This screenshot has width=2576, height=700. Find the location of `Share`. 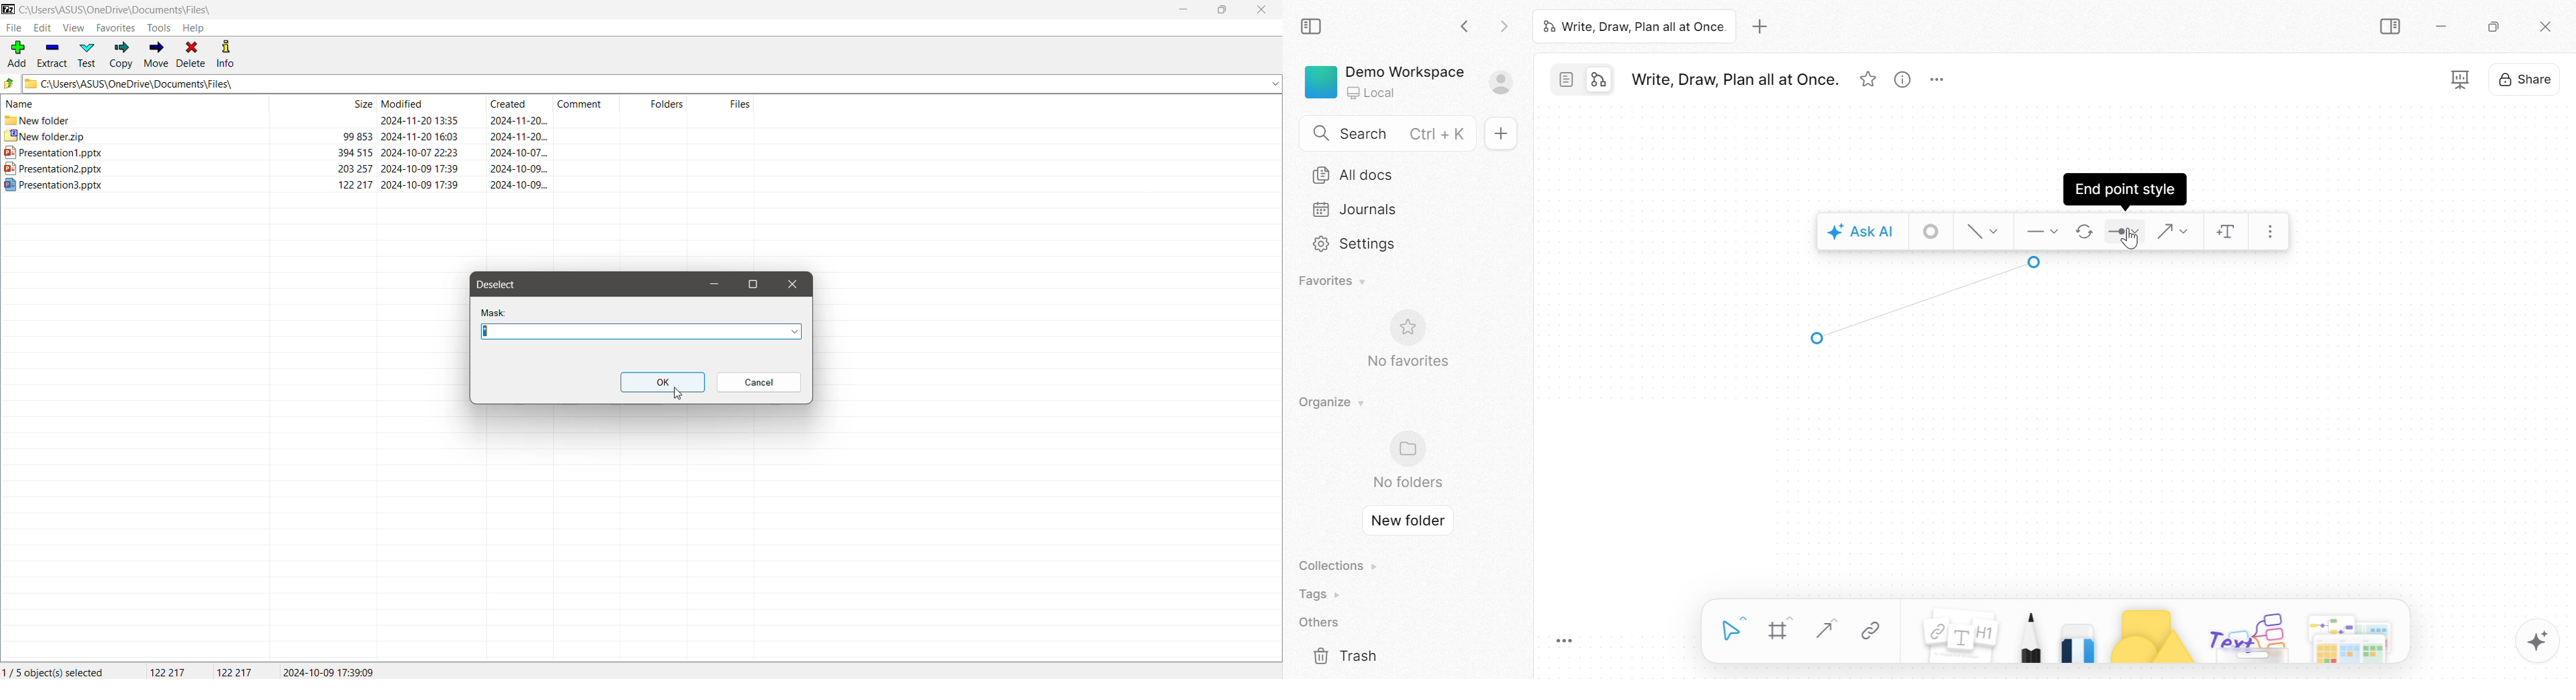

Share is located at coordinates (2525, 82).